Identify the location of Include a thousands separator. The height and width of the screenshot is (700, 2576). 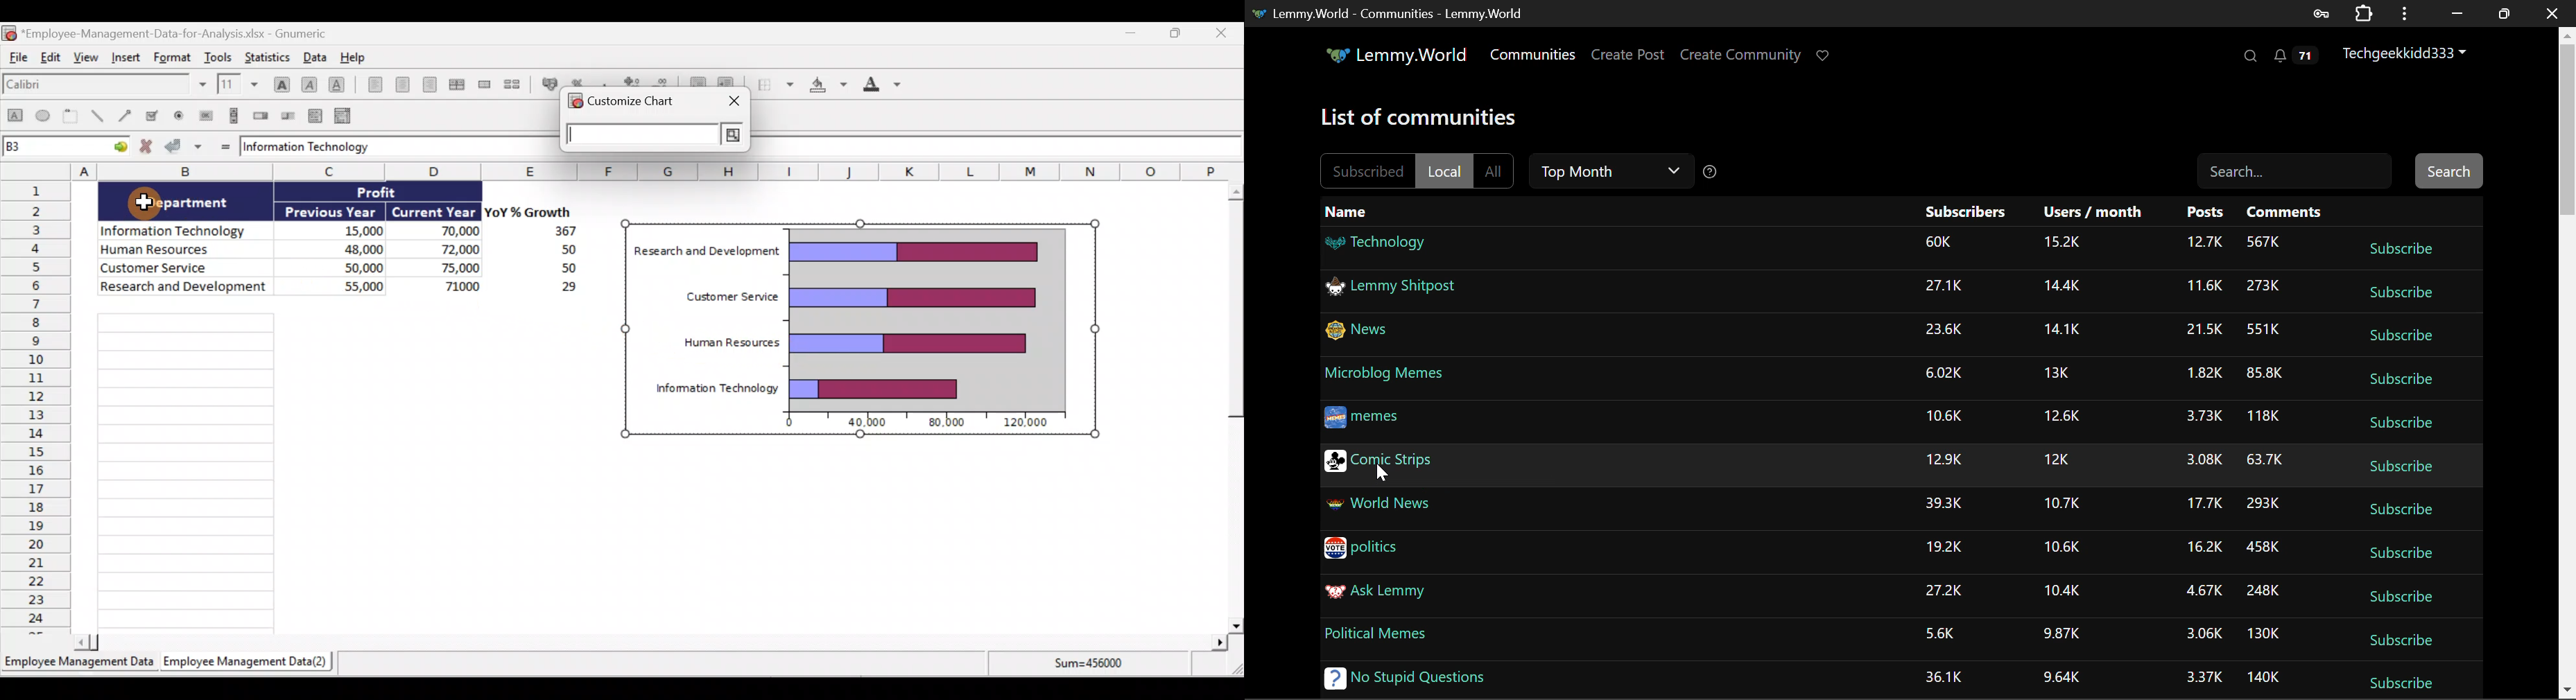
(605, 82).